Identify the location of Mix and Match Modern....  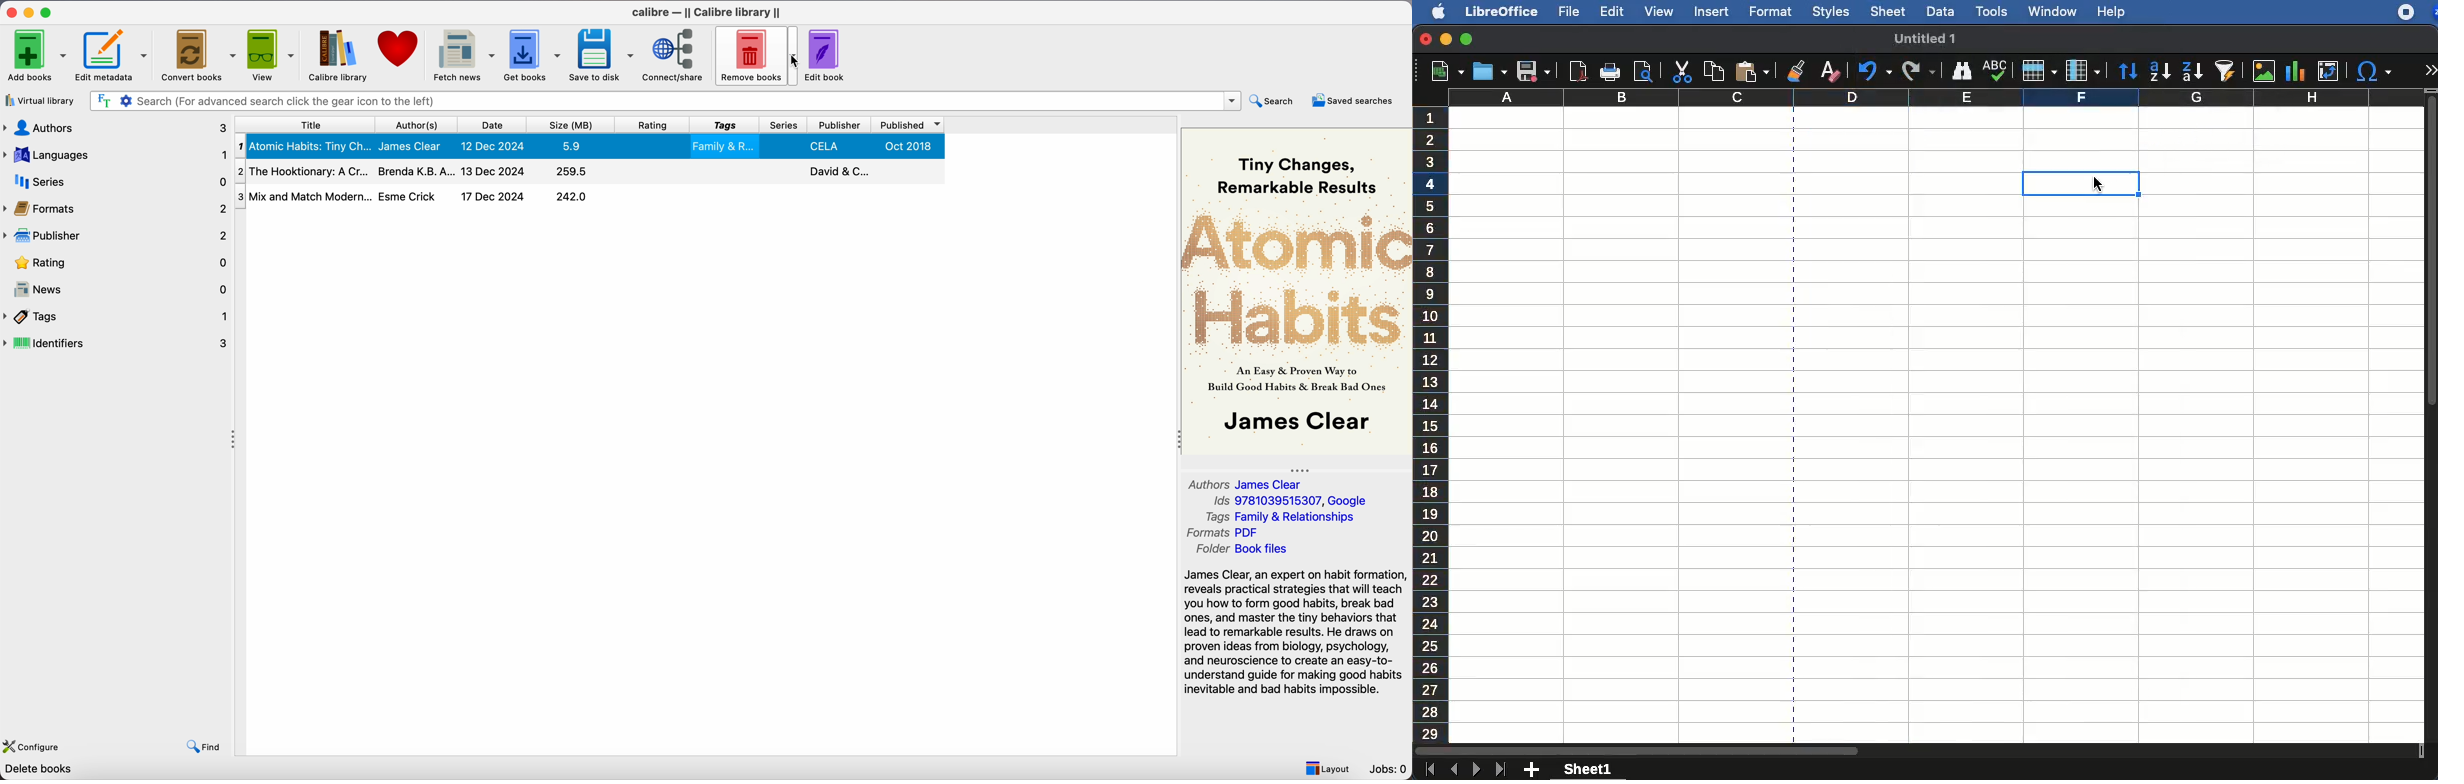
(303, 193).